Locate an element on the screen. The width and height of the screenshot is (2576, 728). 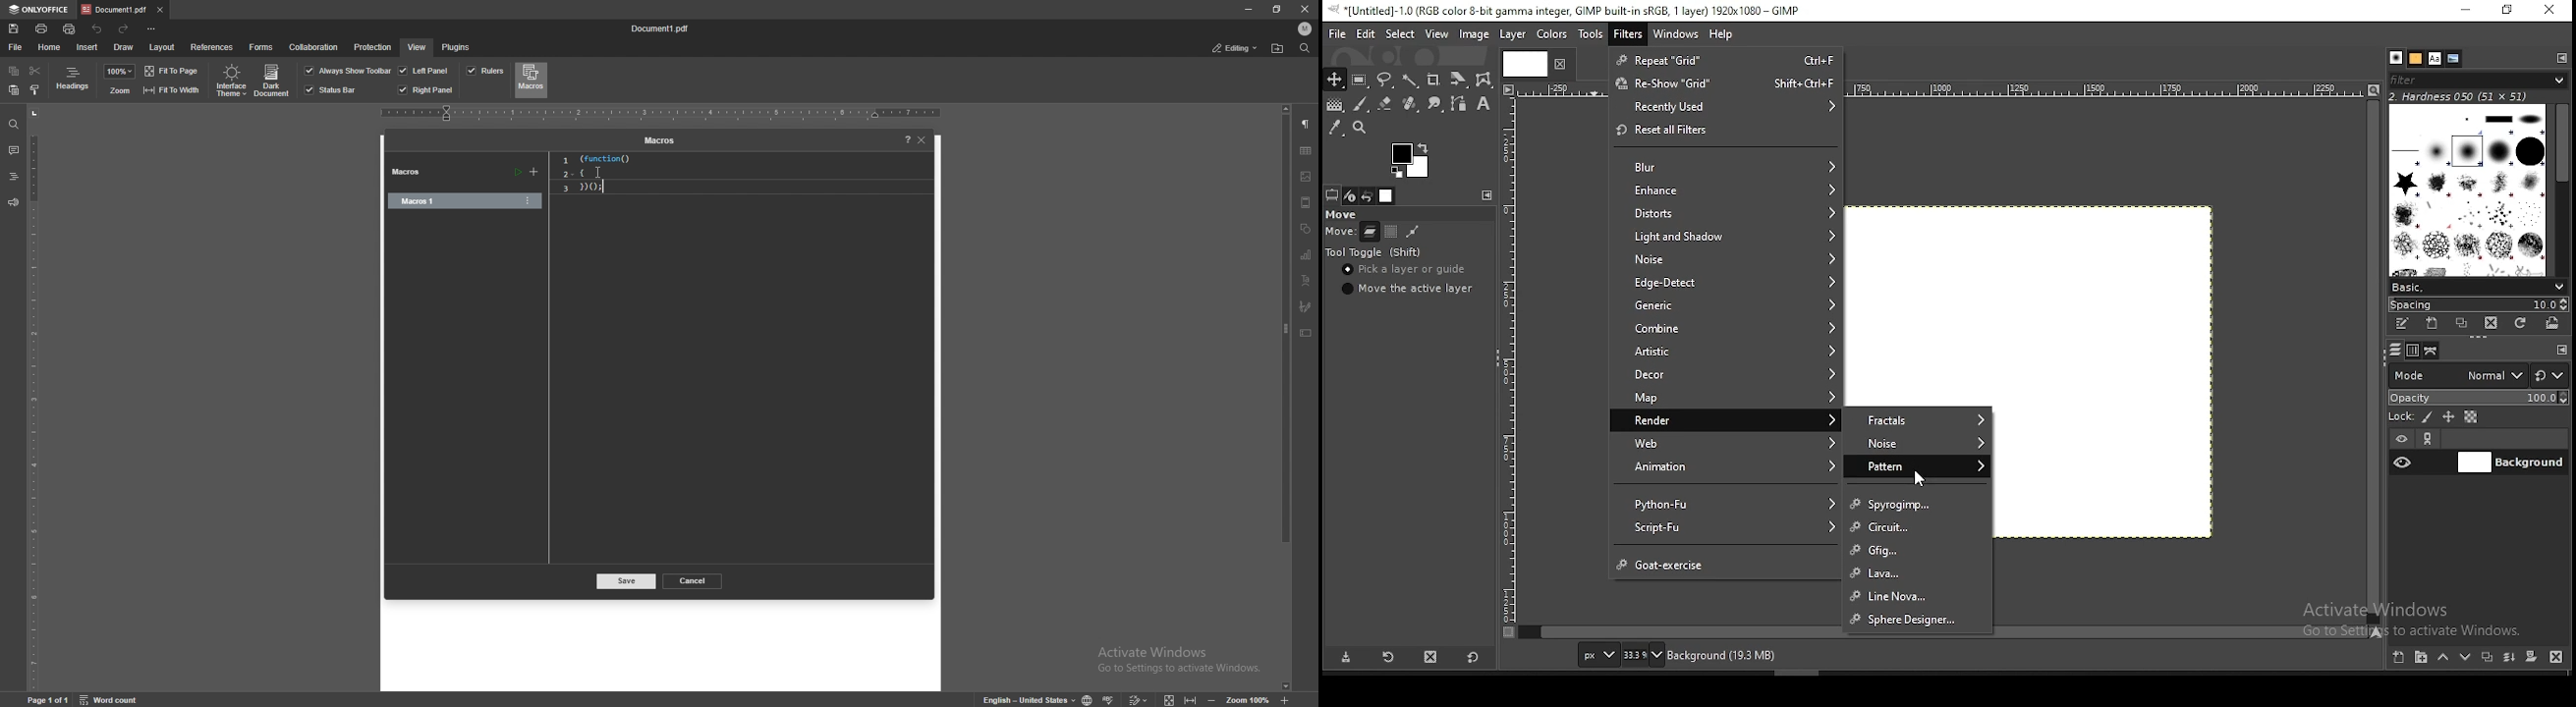
copy style is located at coordinates (35, 89).